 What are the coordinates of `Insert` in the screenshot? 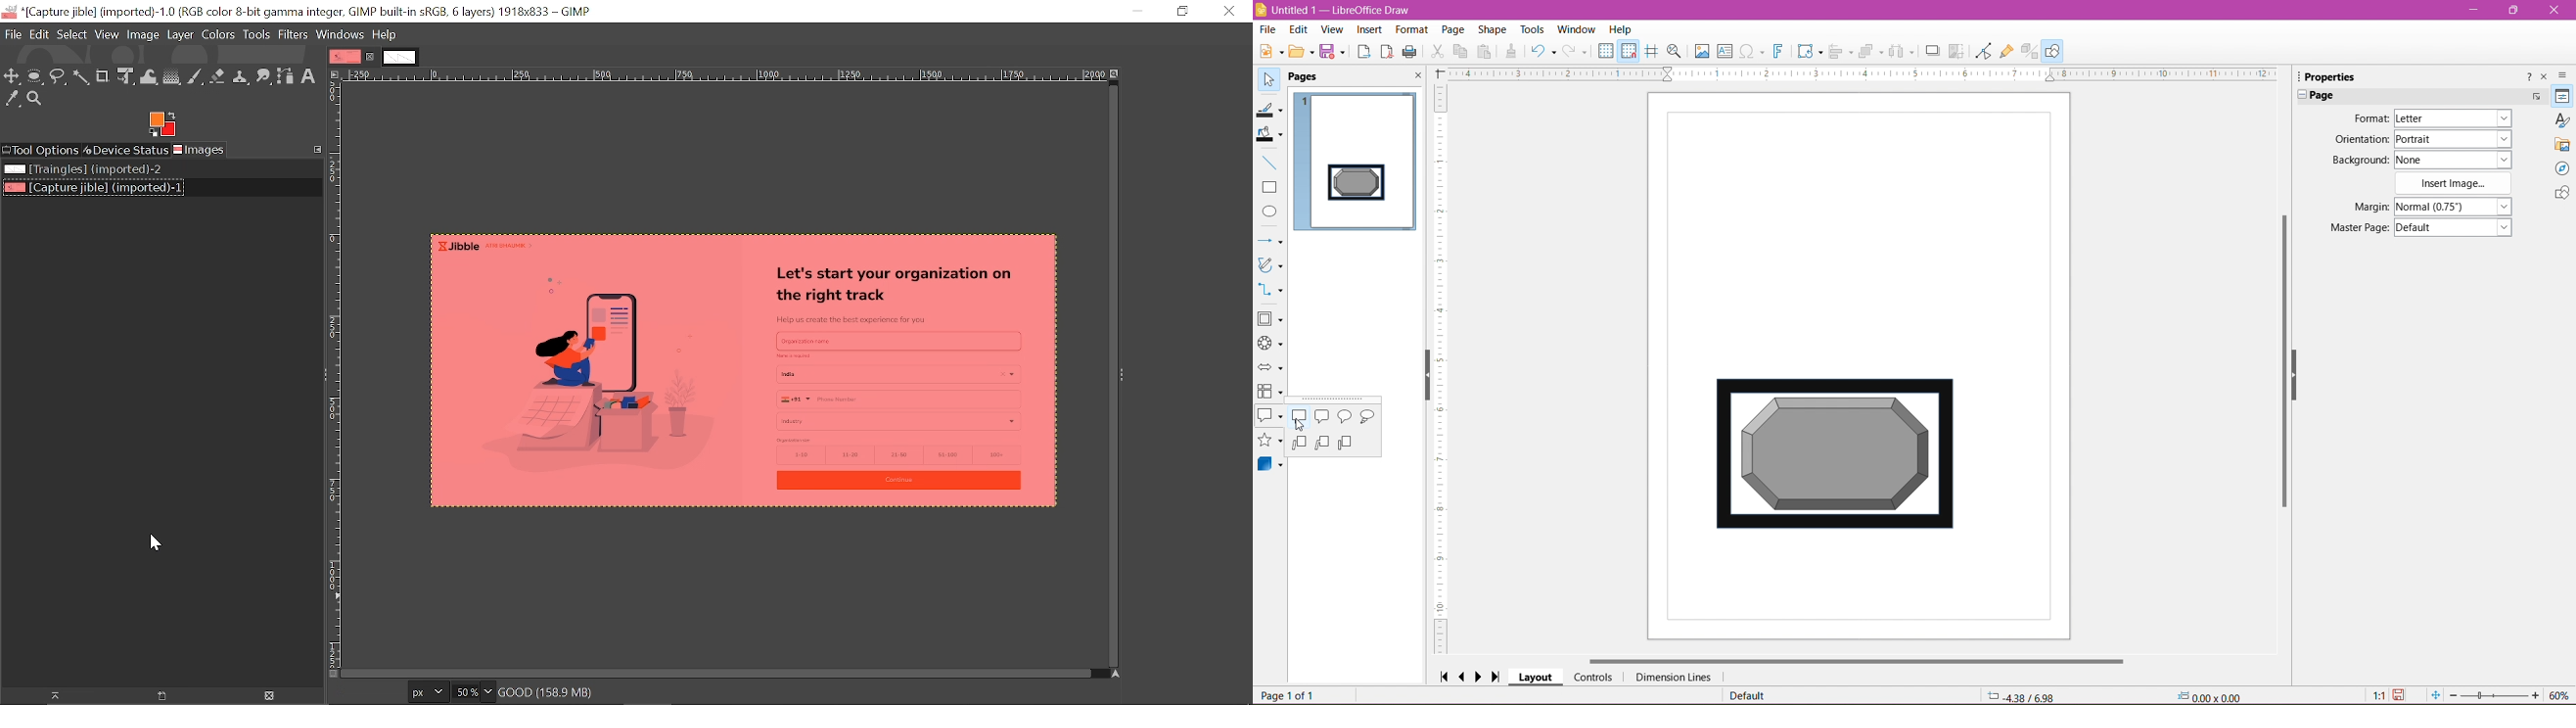 It's located at (1369, 30).